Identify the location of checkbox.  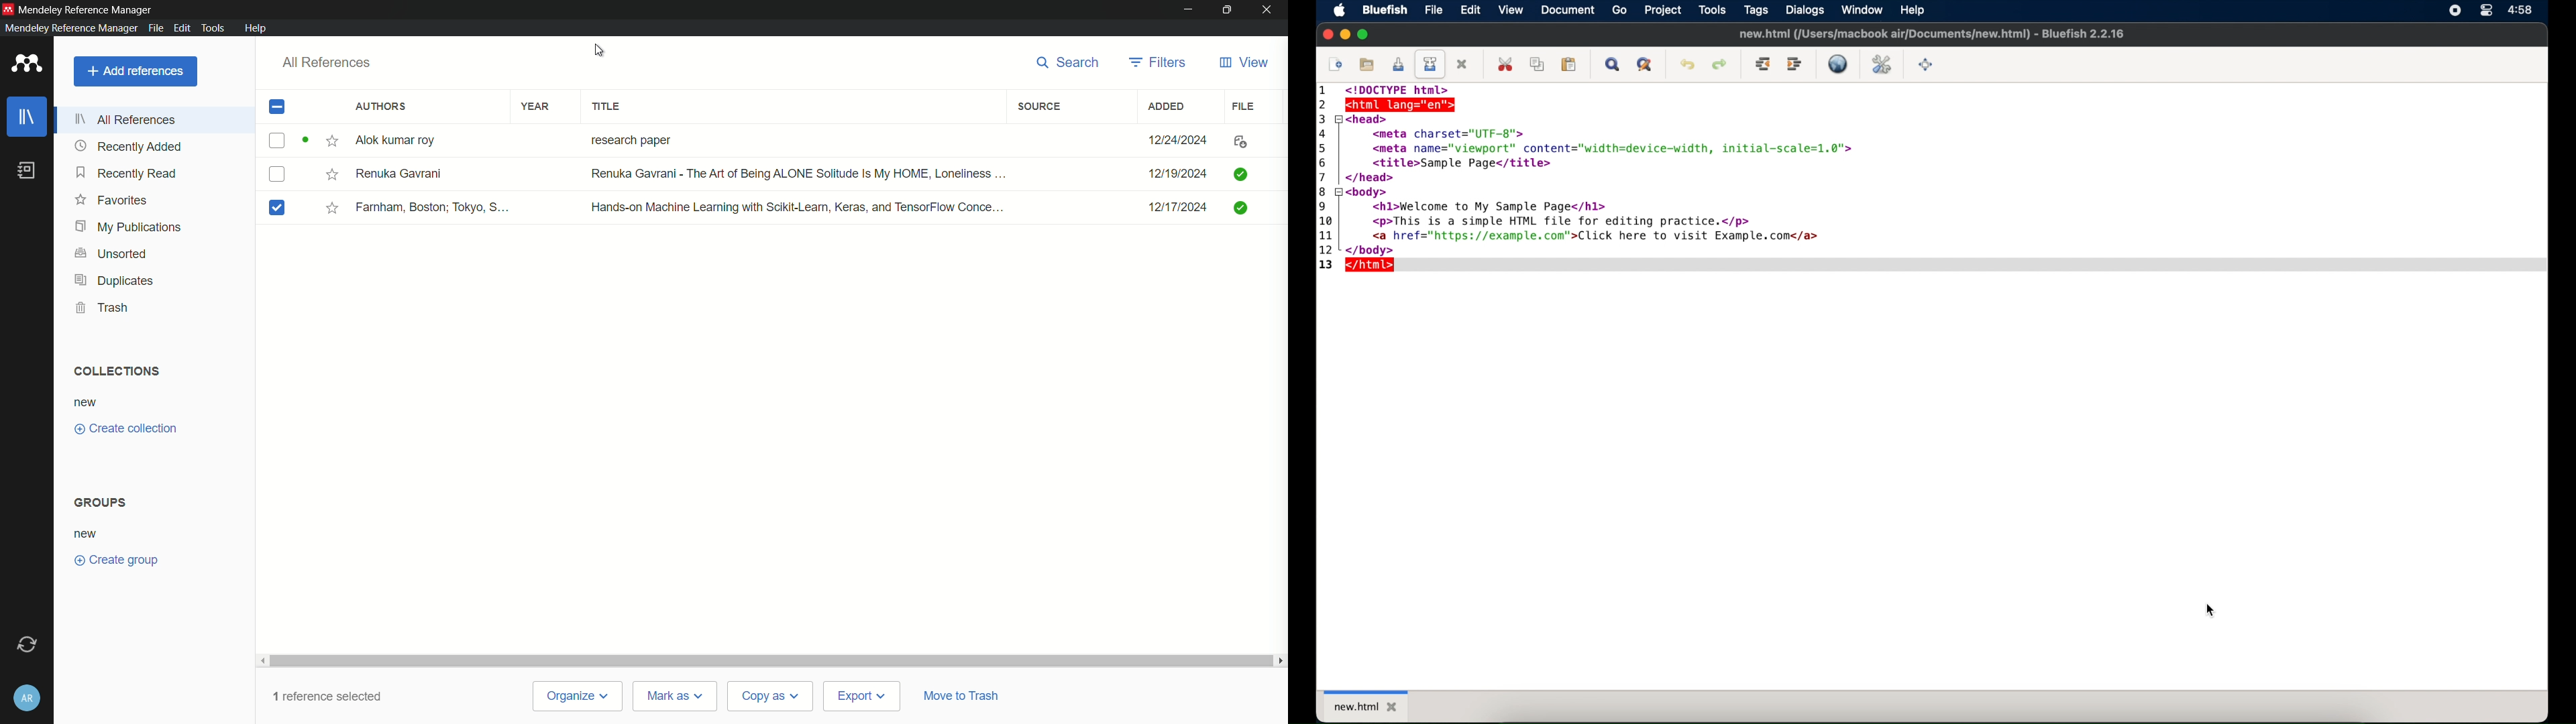
(277, 175).